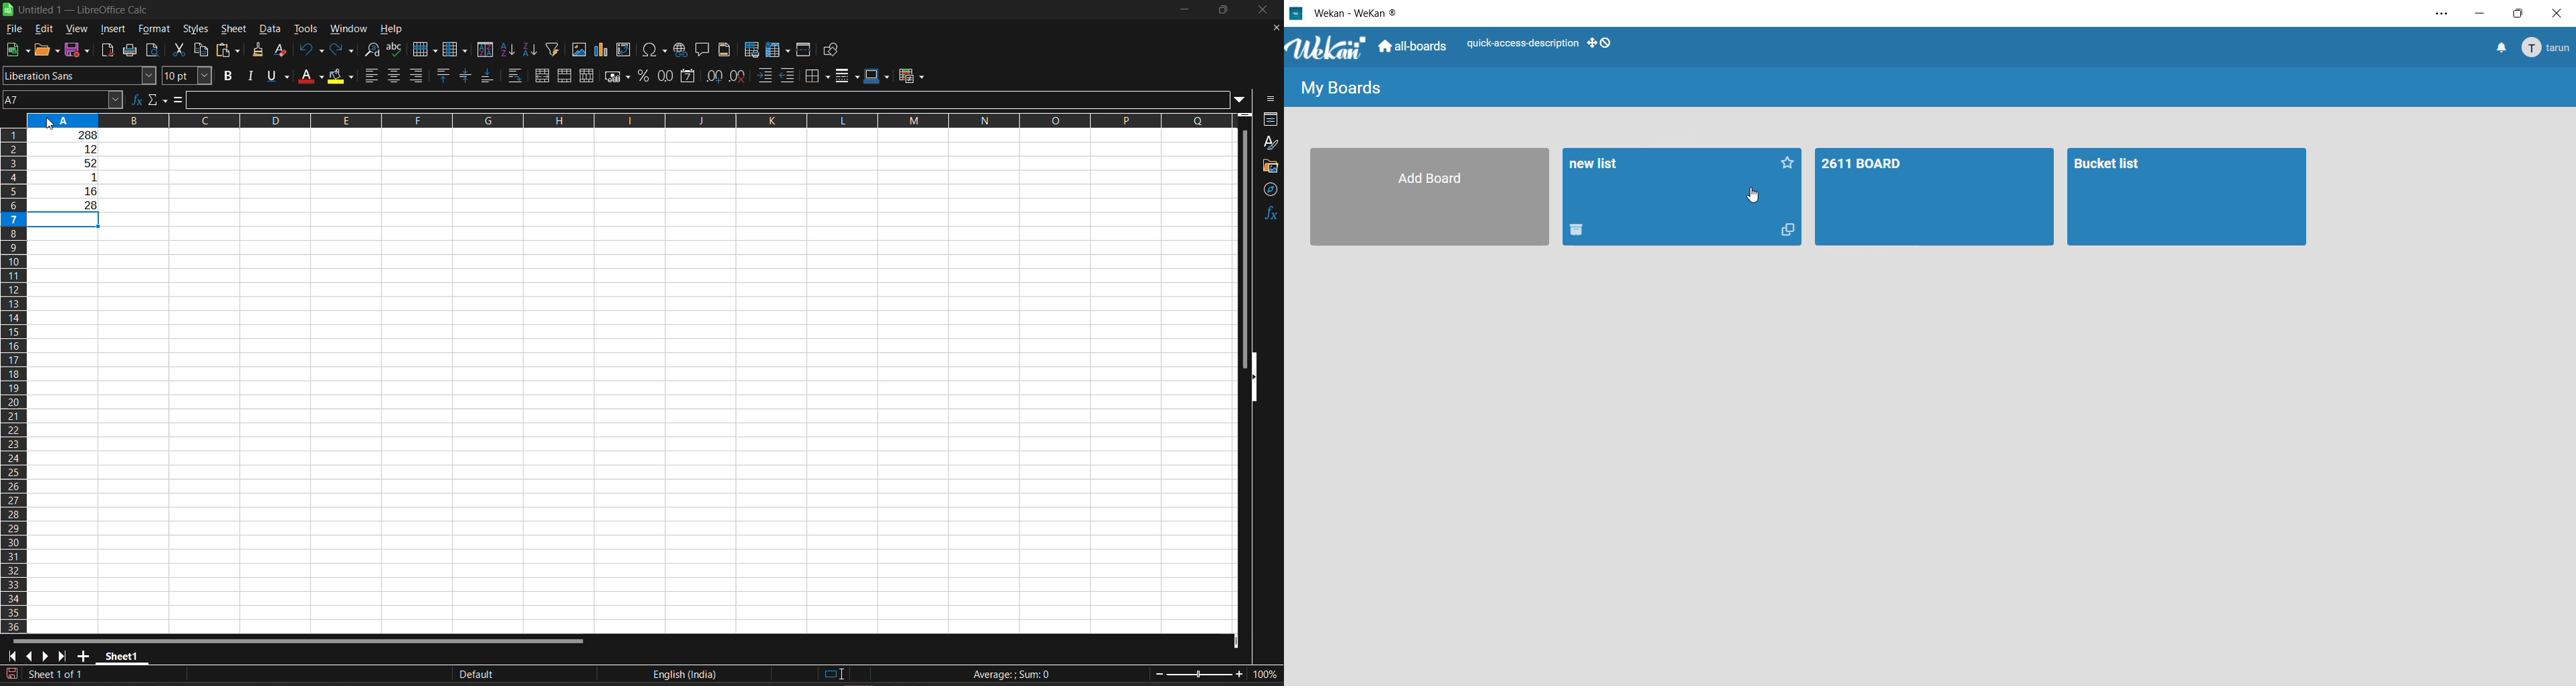 The height and width of the screenshot is (700, 2576). Describe the element at coordinates (913, 75) in the screenshot. I see `conditional` at that location.